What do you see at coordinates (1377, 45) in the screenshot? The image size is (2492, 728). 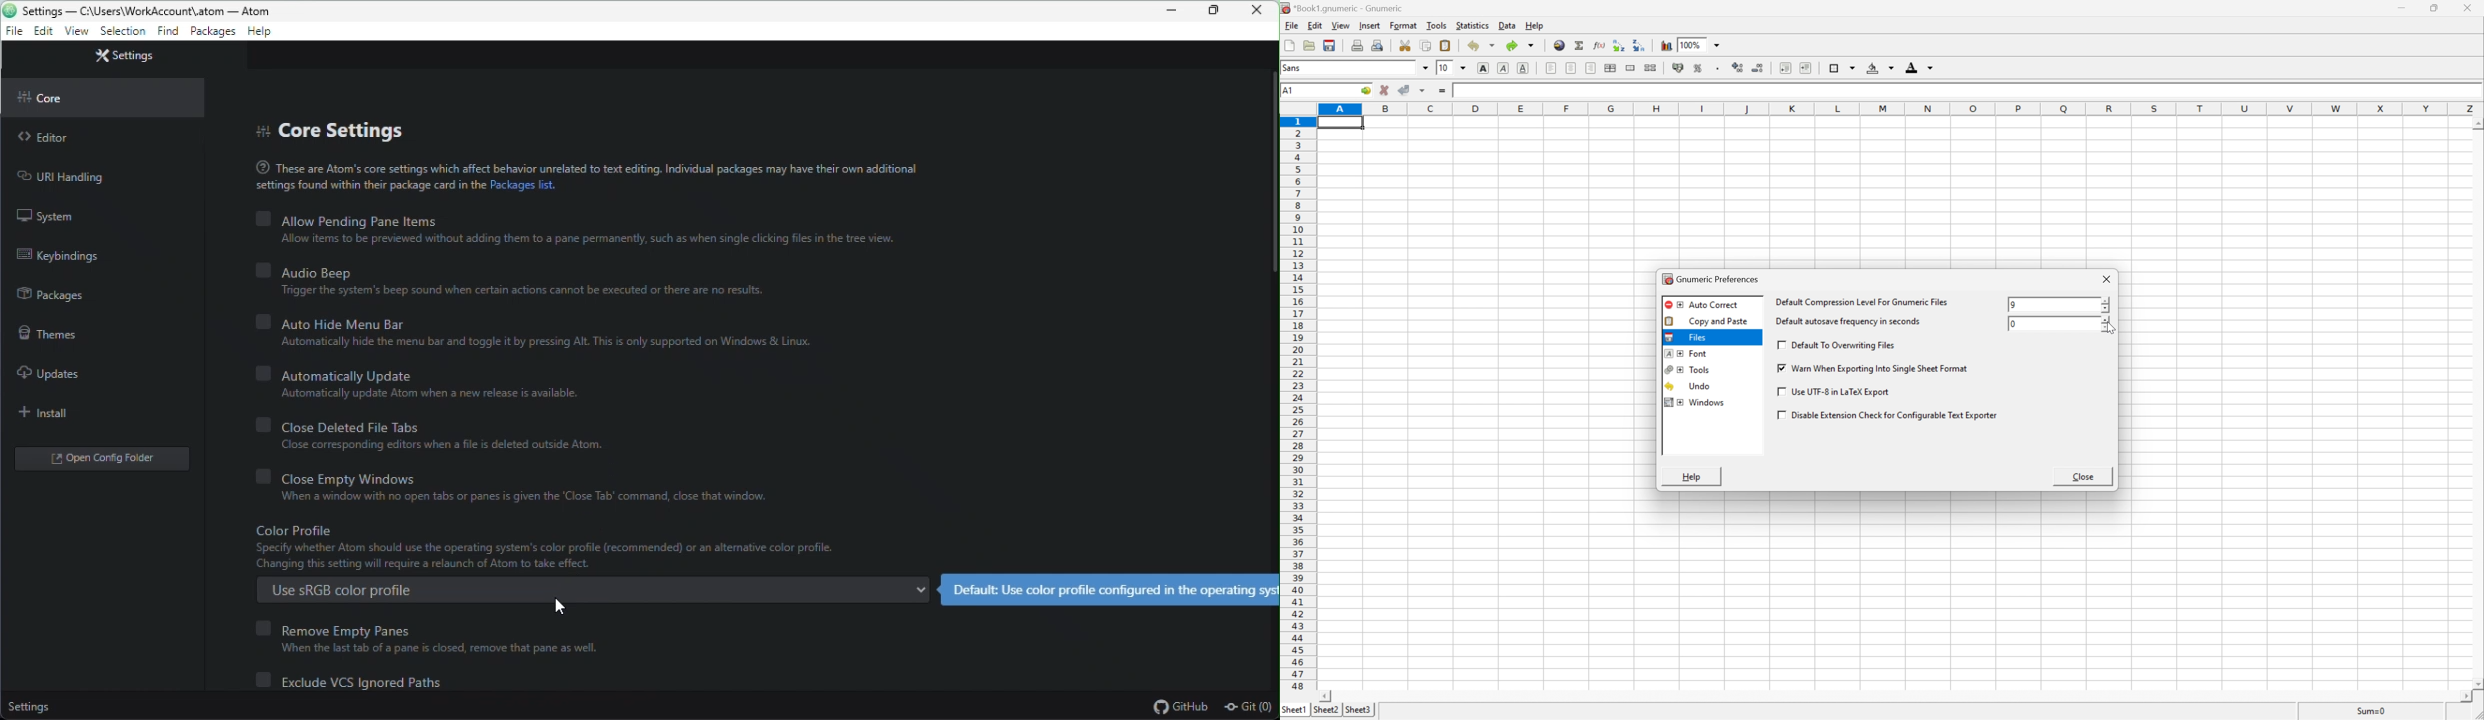 I see `print preview` at bounding box center [1377, 45].